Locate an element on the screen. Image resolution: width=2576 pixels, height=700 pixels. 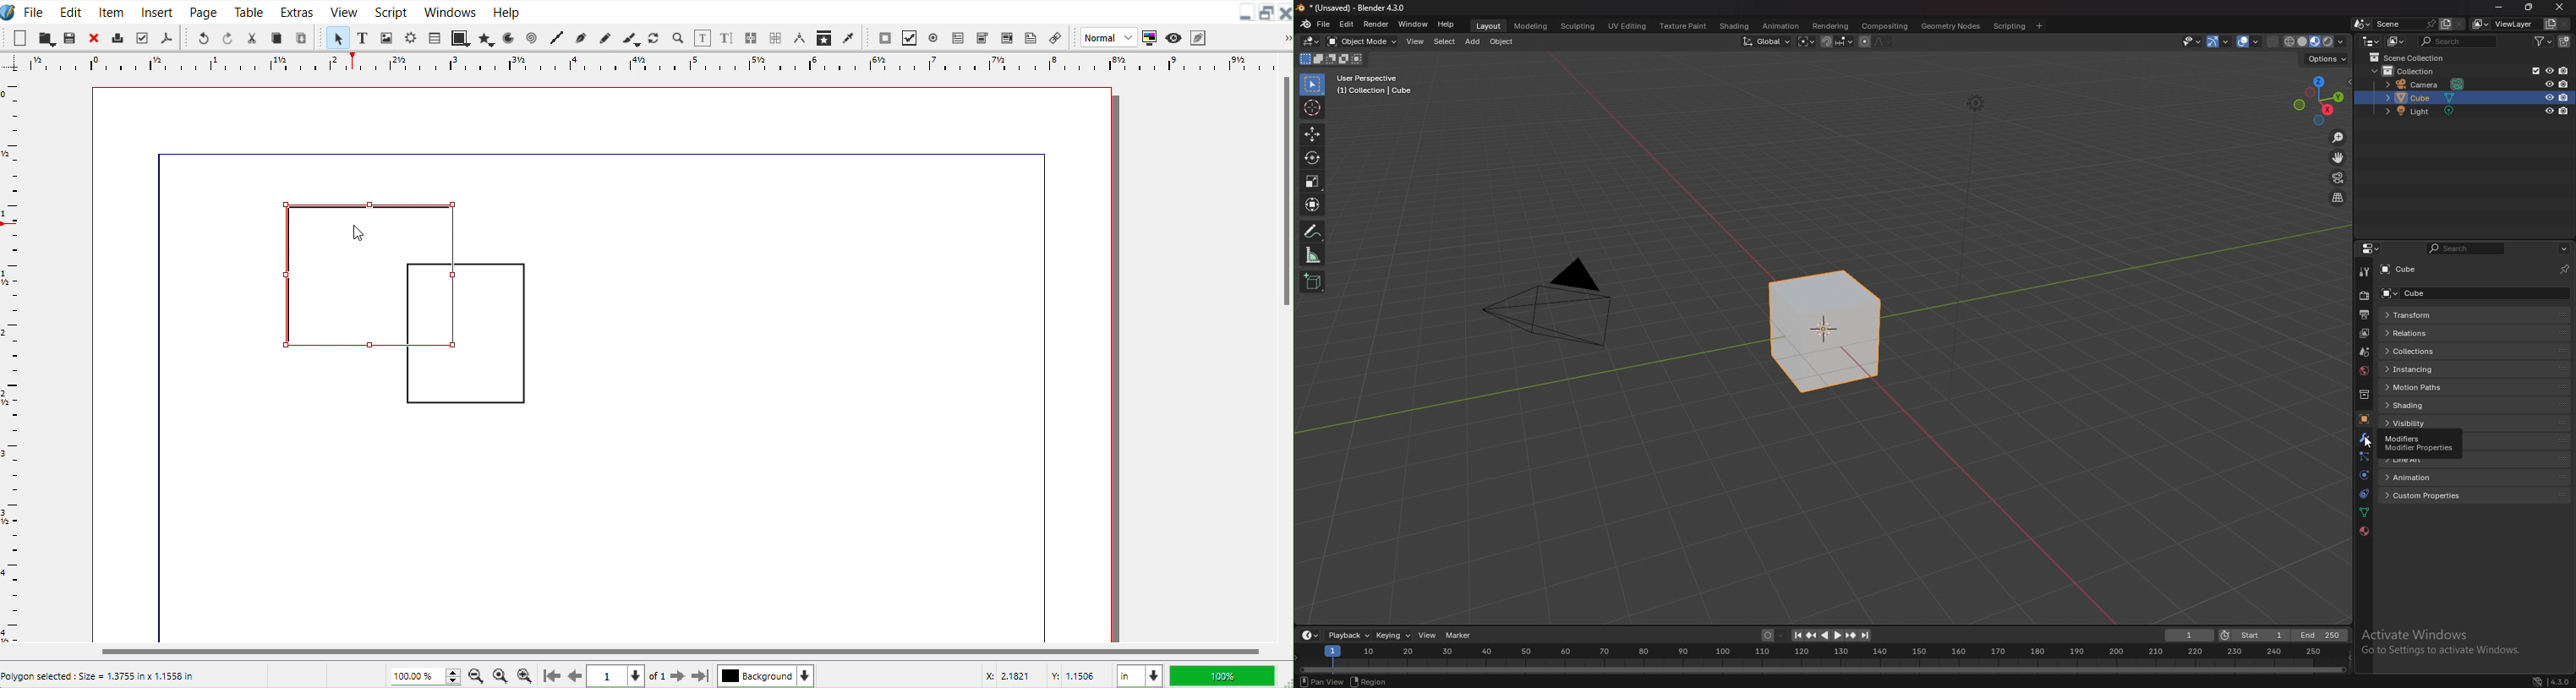
render is located at coordinates (1376, 24).